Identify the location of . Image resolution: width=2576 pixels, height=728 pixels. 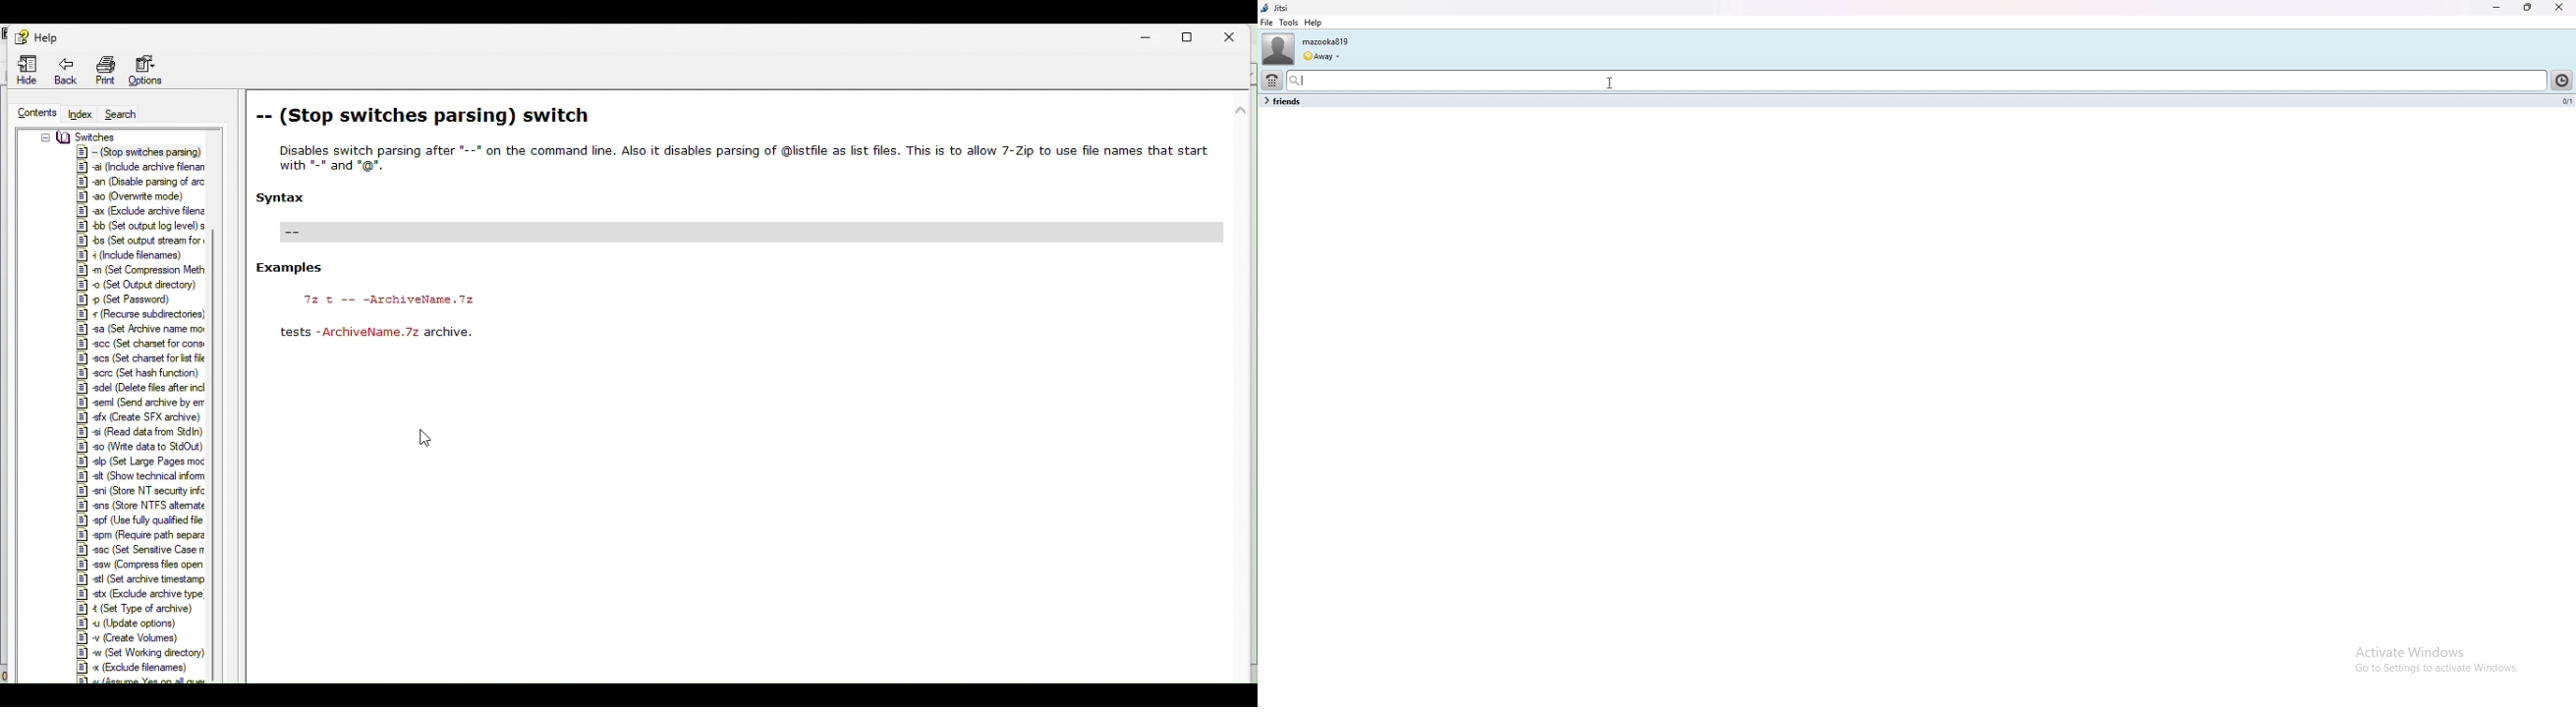
(136, 637).